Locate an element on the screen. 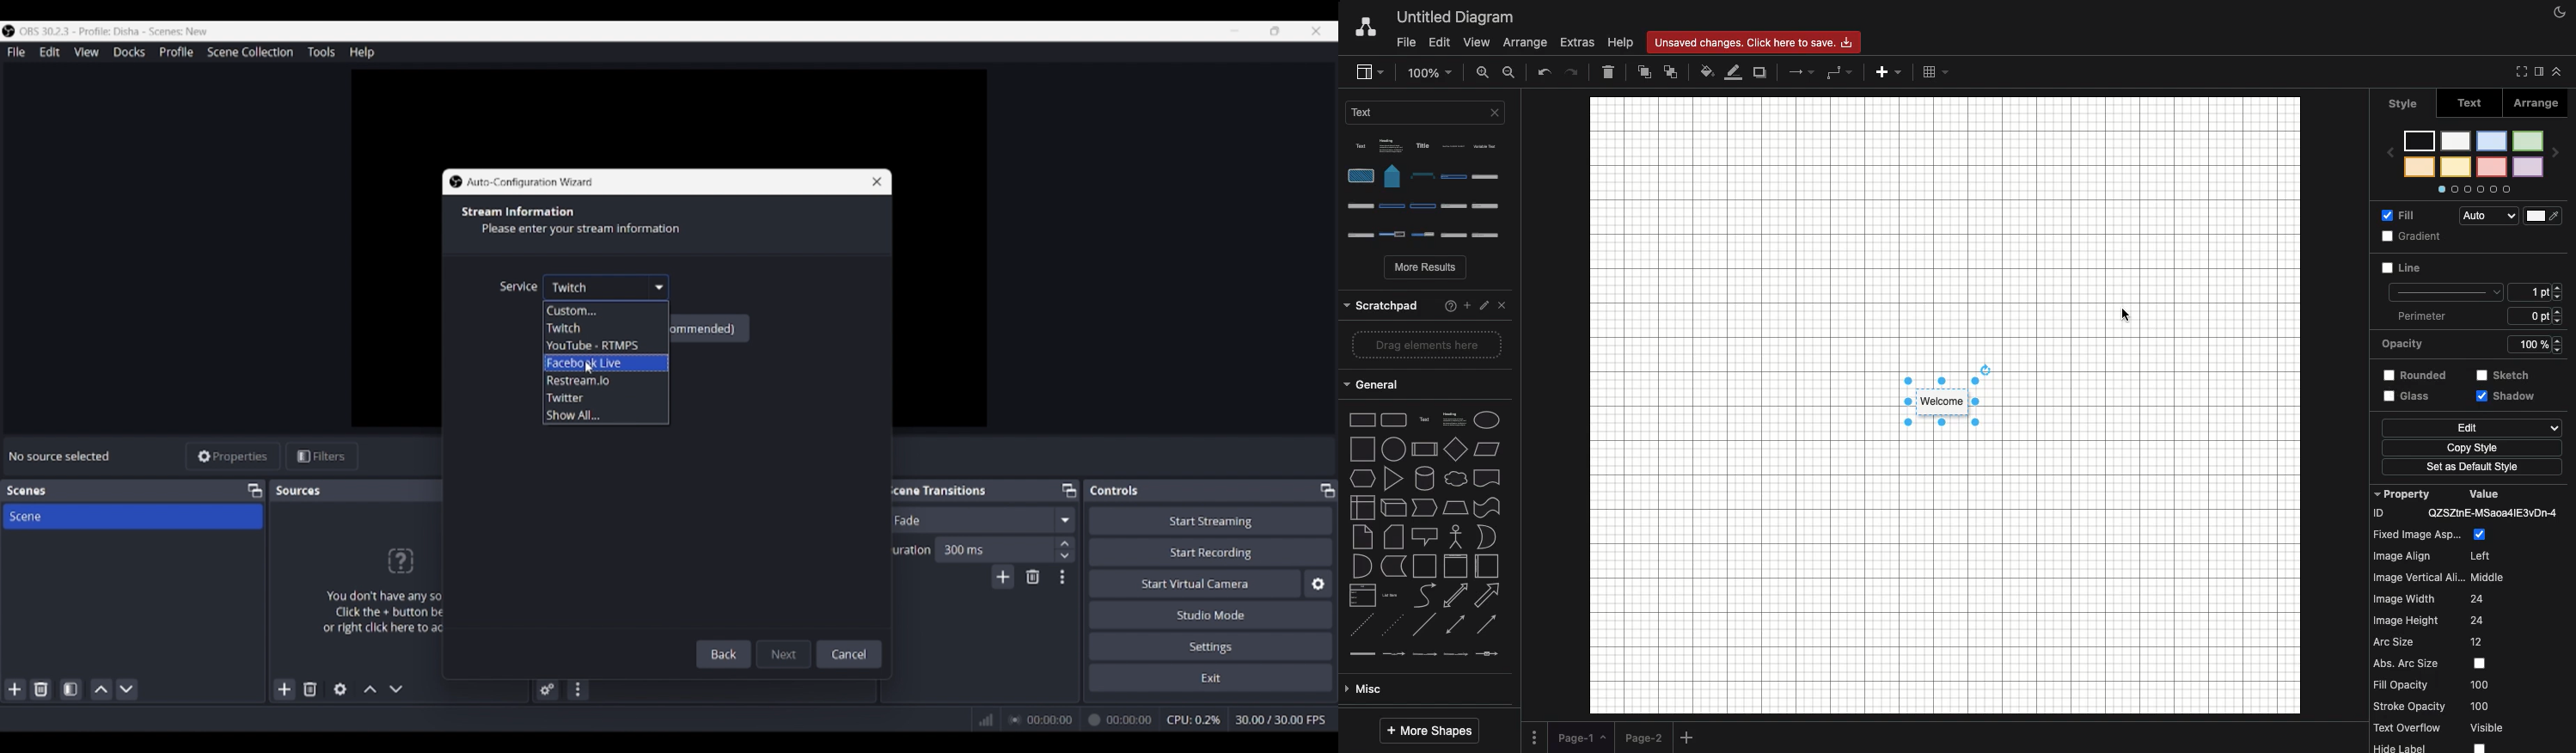  Entity relation is located at coordinates (1394, 689).